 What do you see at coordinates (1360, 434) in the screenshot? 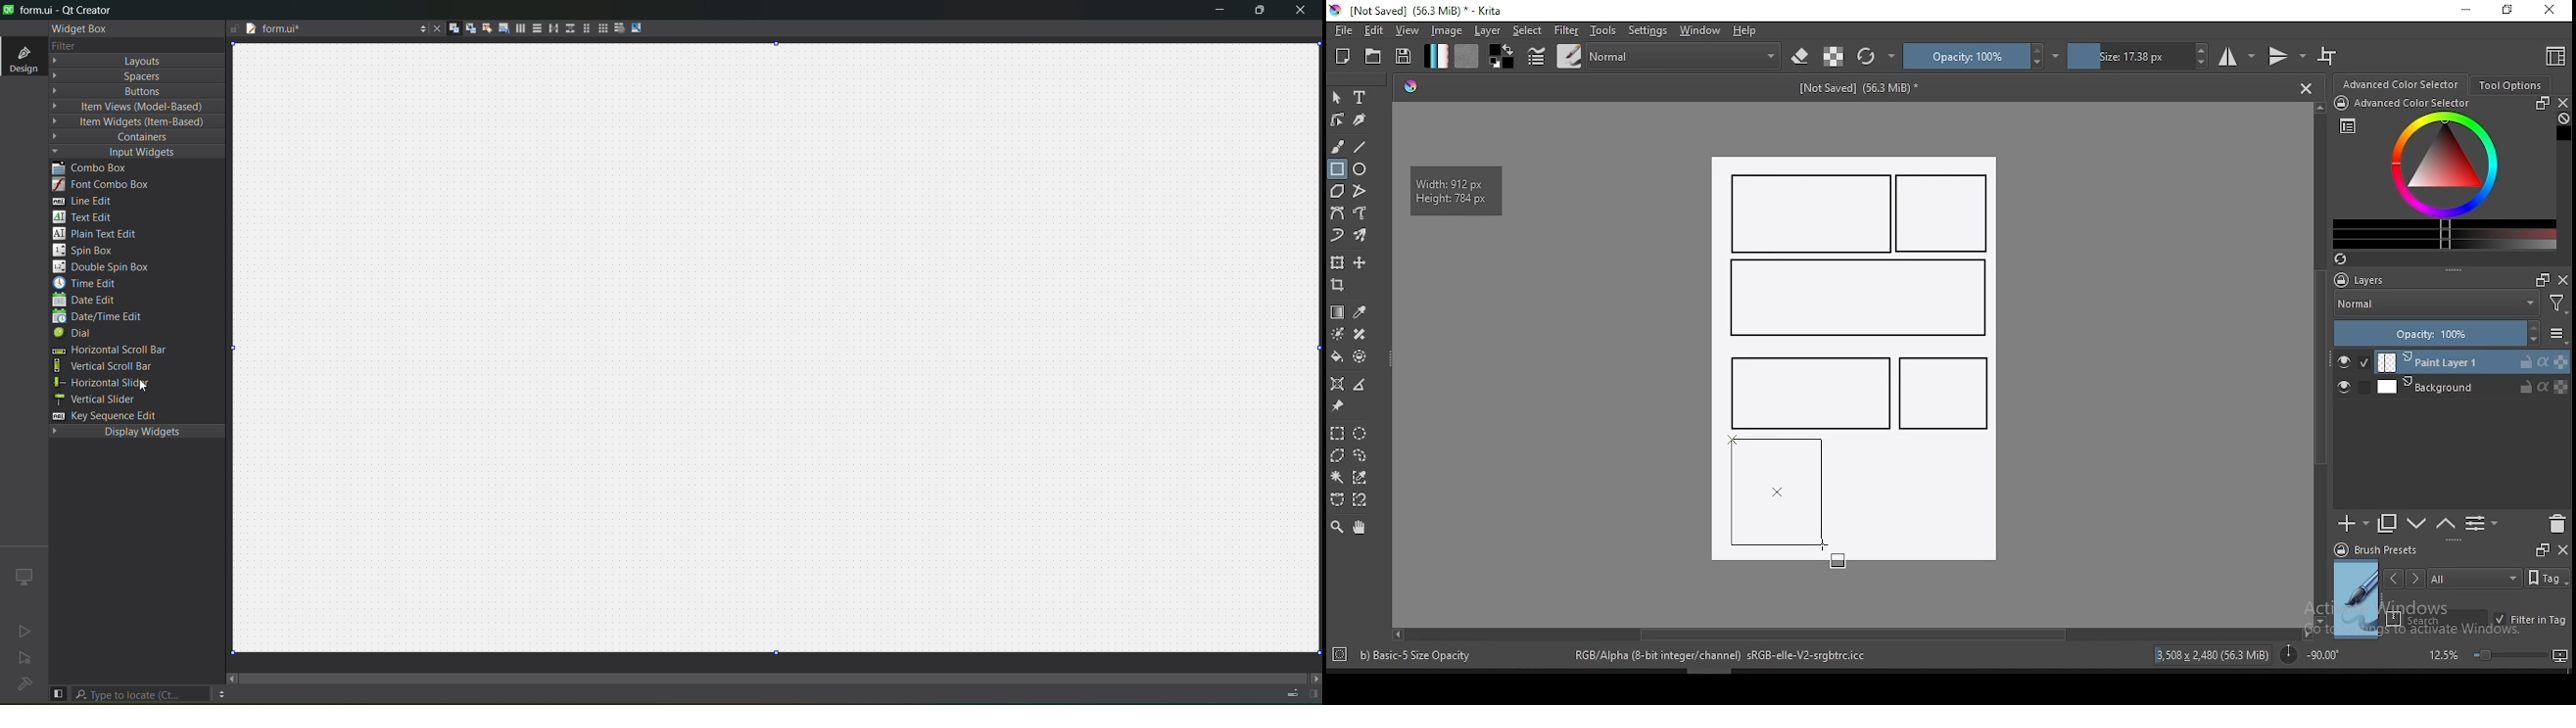
I see `elliptical selection tool` at bounding box center [1360, 434].